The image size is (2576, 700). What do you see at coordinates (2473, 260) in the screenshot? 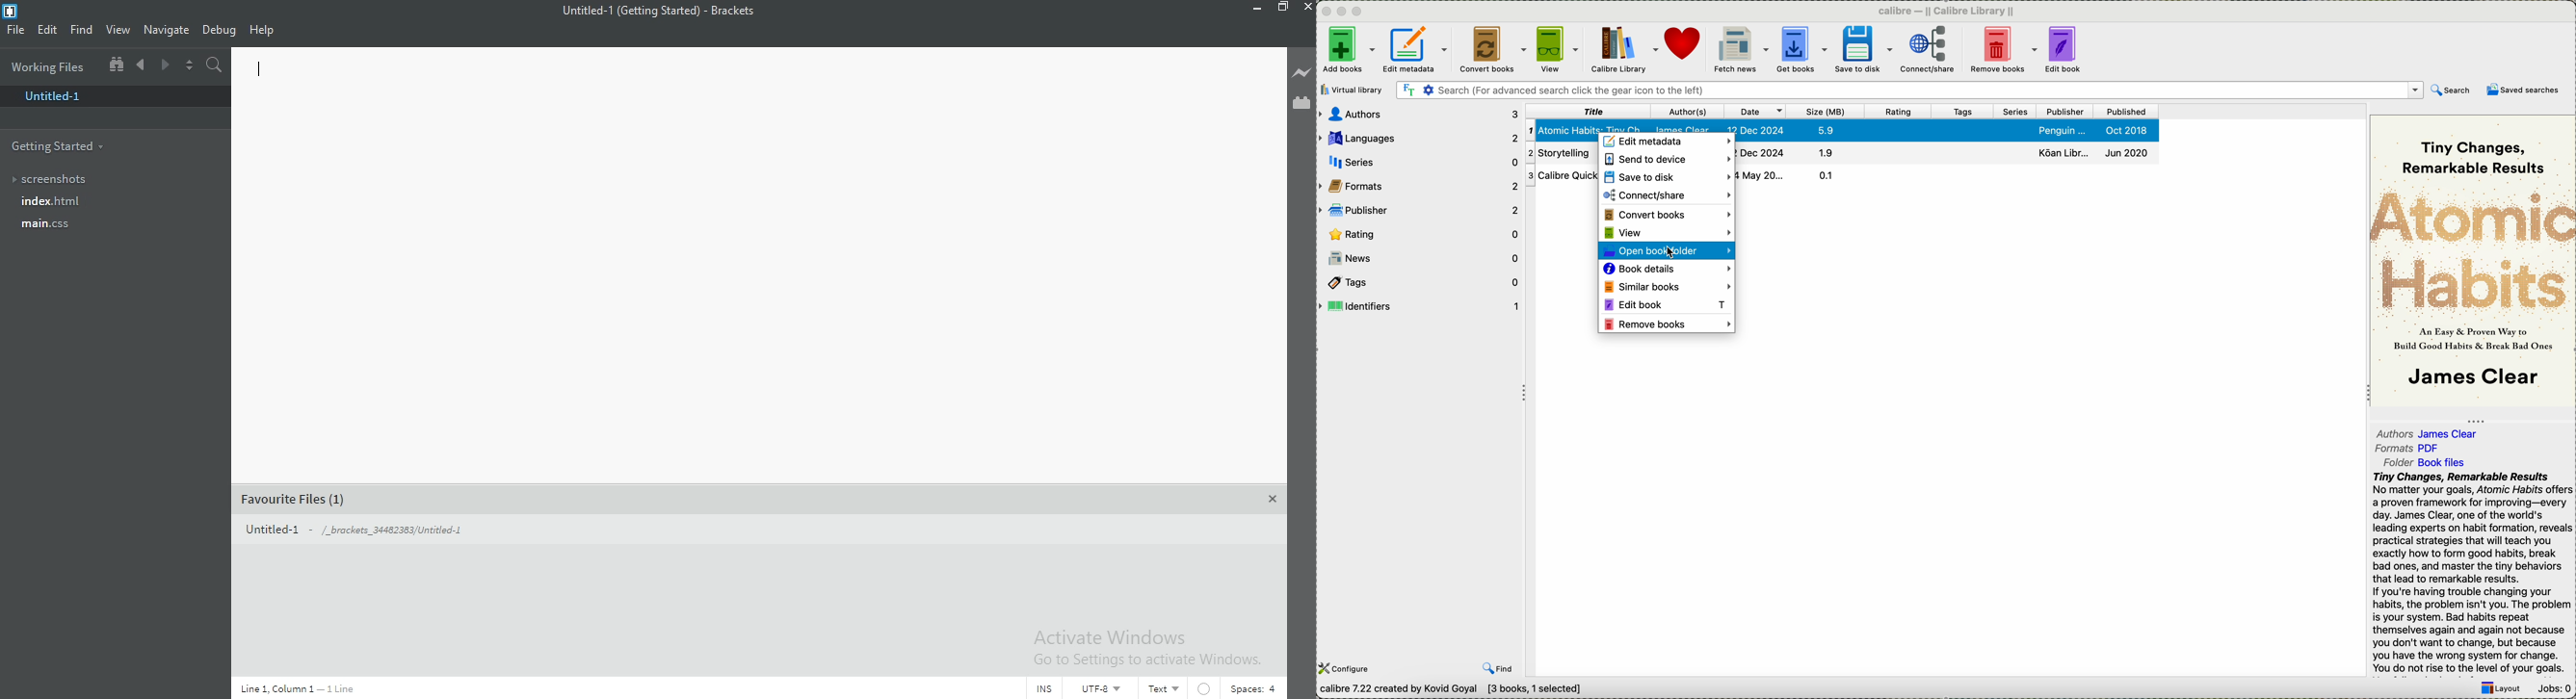
I see `book cover preview` at bounding box center [2473, 260].